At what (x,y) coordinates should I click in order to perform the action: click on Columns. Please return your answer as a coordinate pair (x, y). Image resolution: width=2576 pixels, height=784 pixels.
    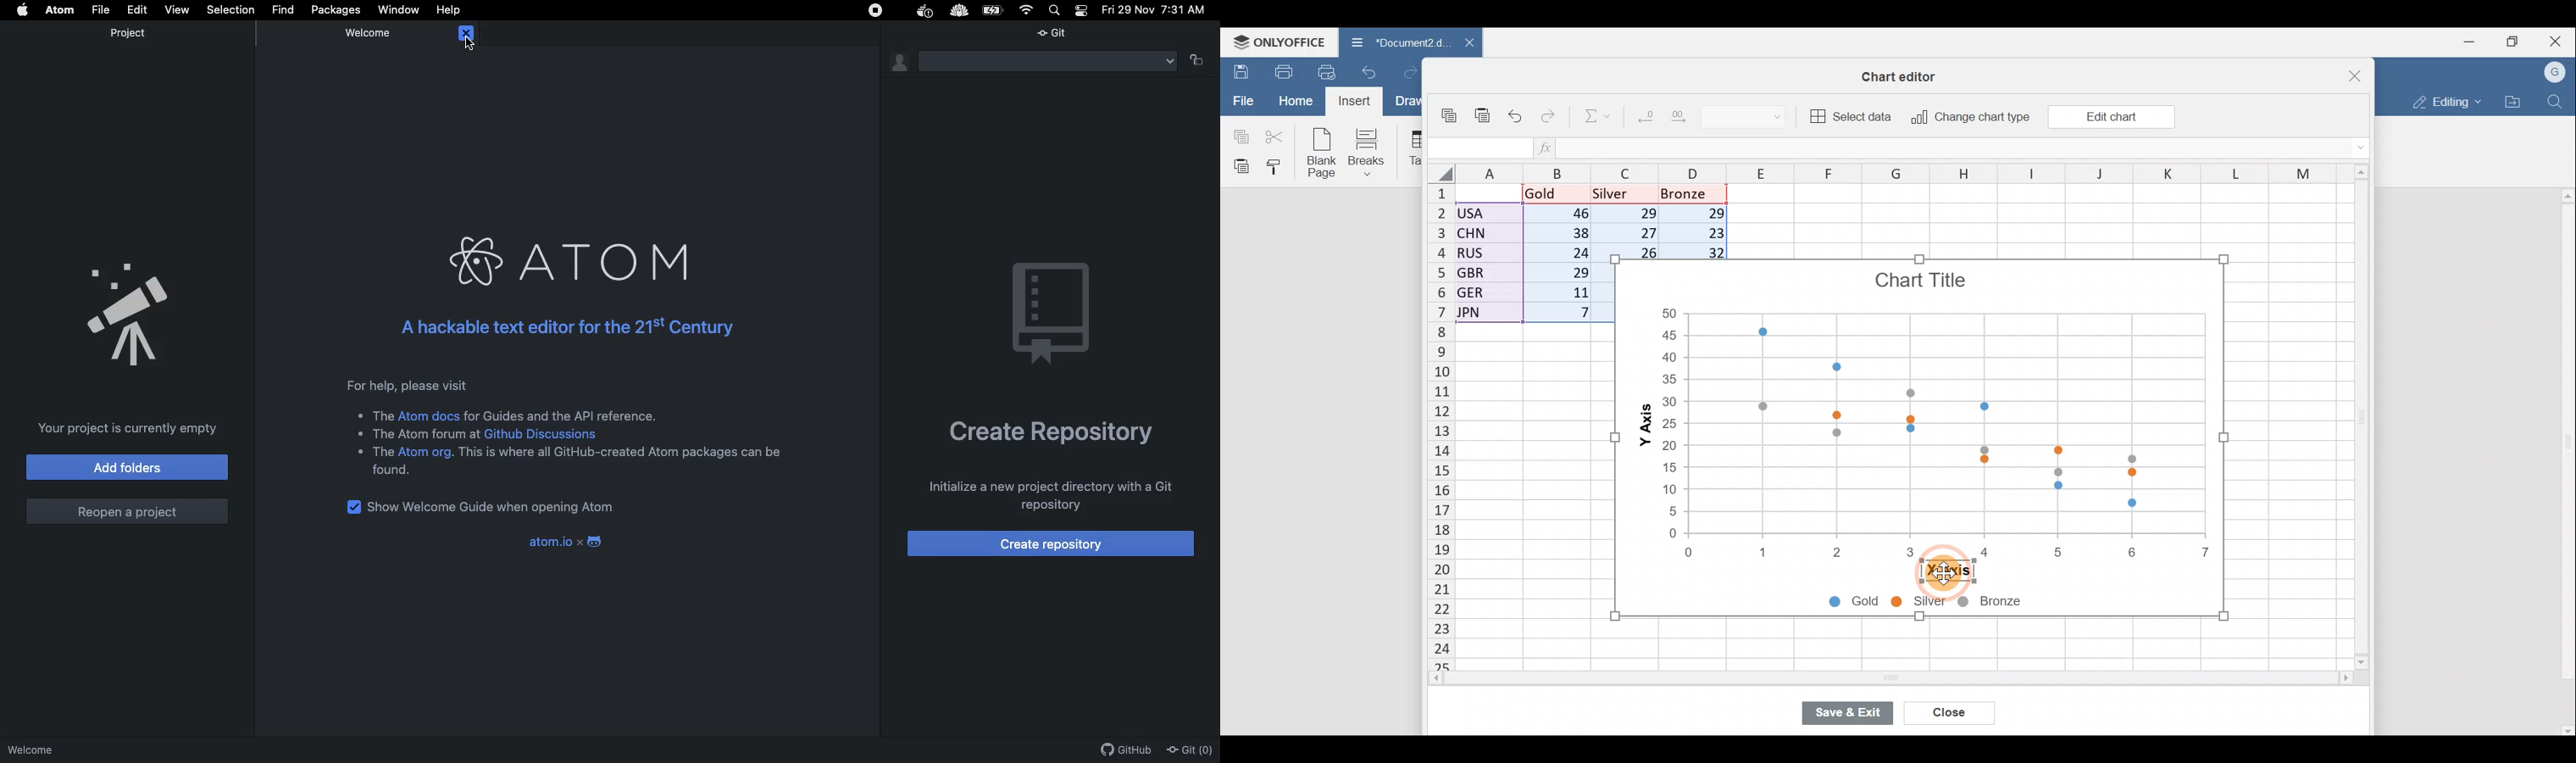
    Looking at the image, I should click on (1895, 172).